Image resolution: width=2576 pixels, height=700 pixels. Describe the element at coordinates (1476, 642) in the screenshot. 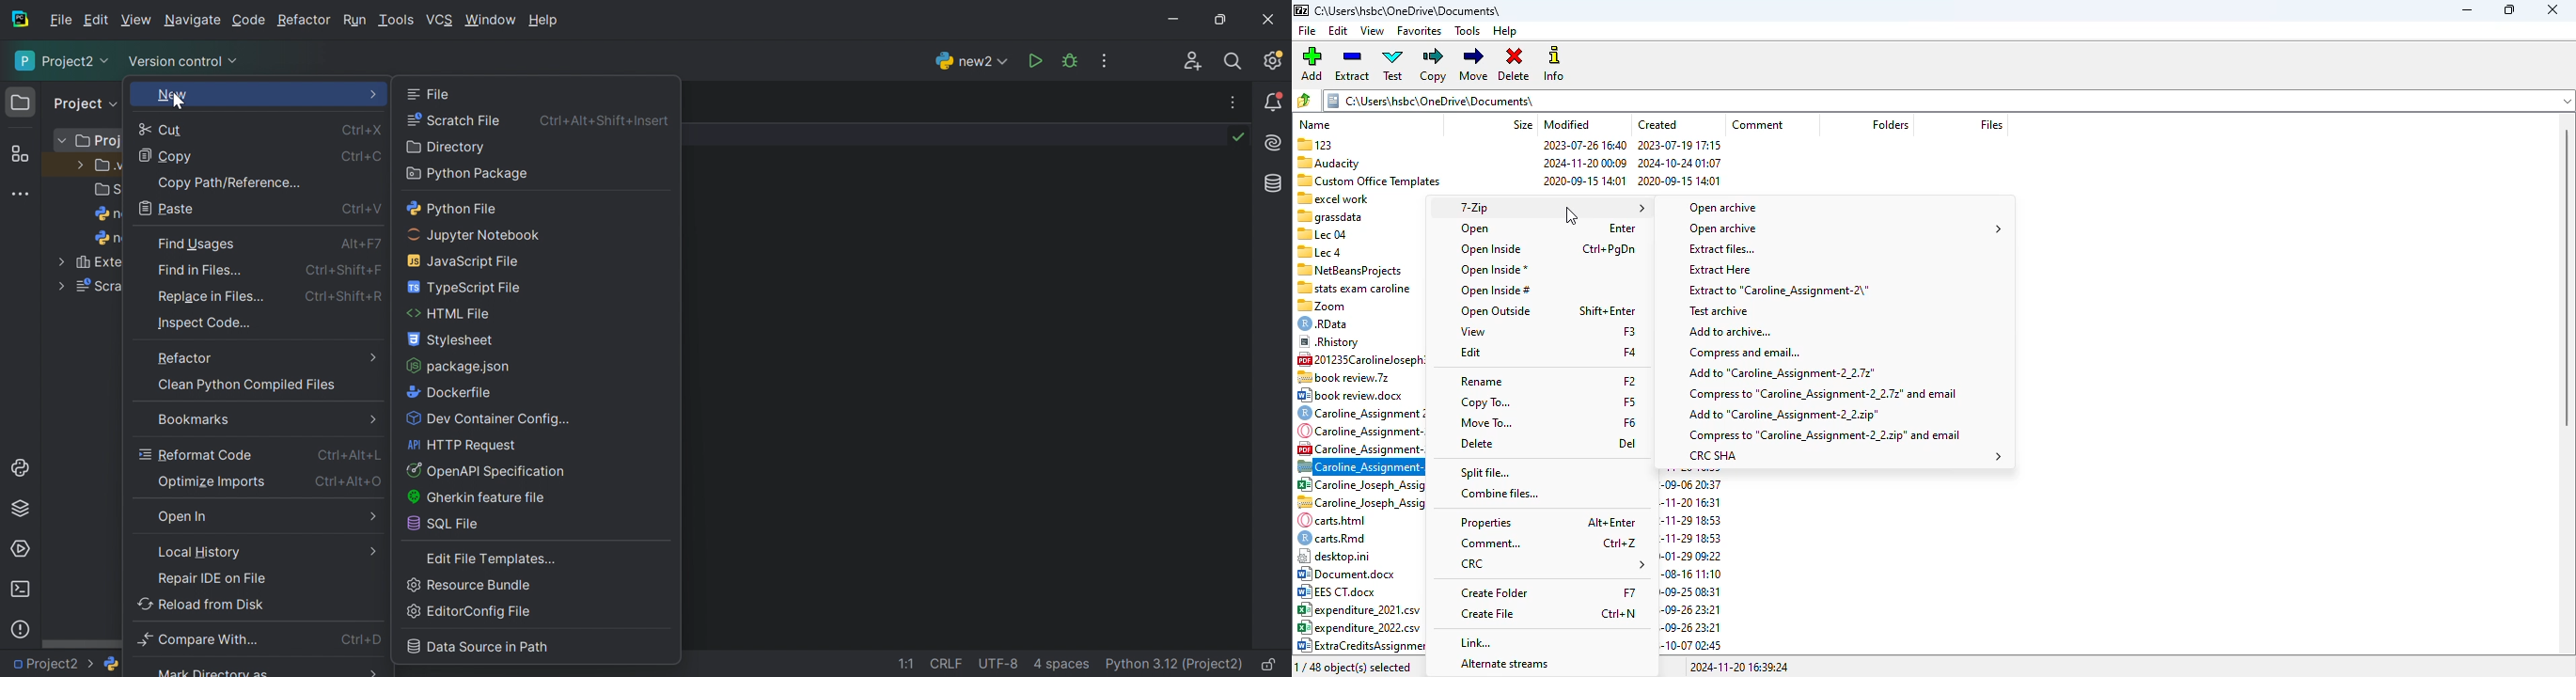

I see `link` at that location.